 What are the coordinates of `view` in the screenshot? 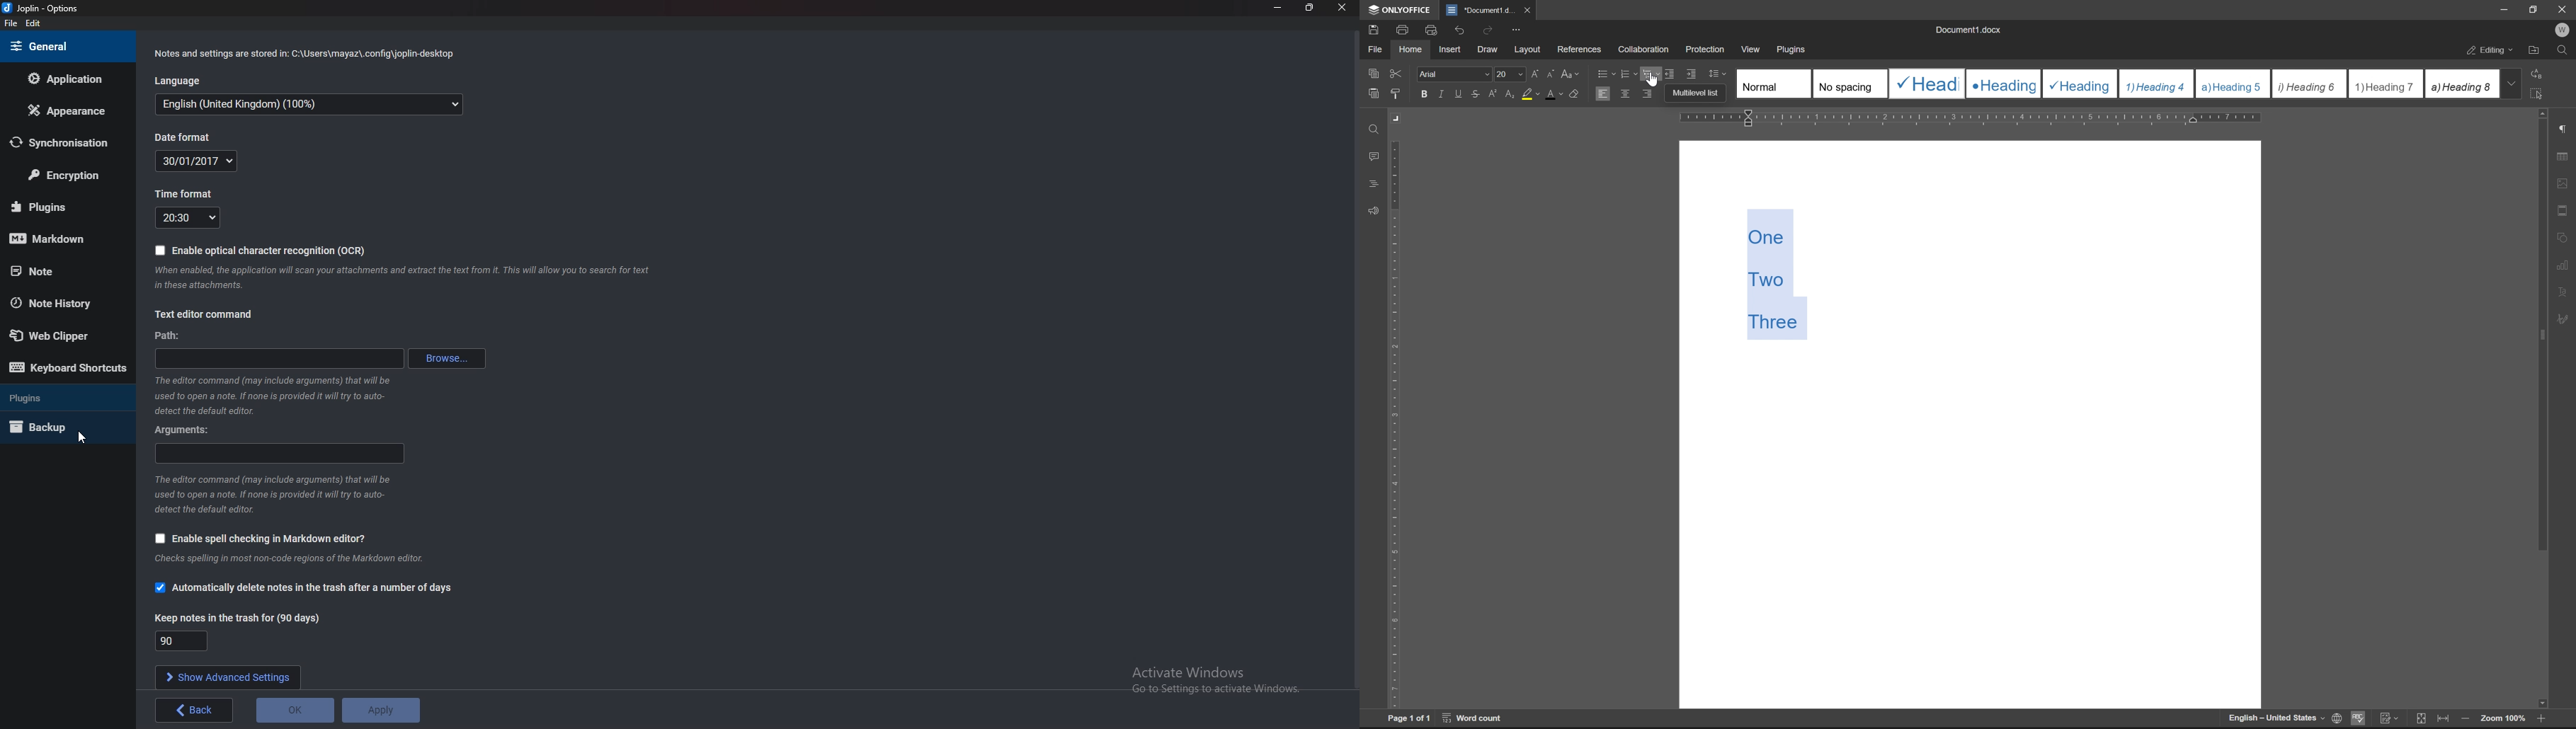 It's located at (1749, 47).